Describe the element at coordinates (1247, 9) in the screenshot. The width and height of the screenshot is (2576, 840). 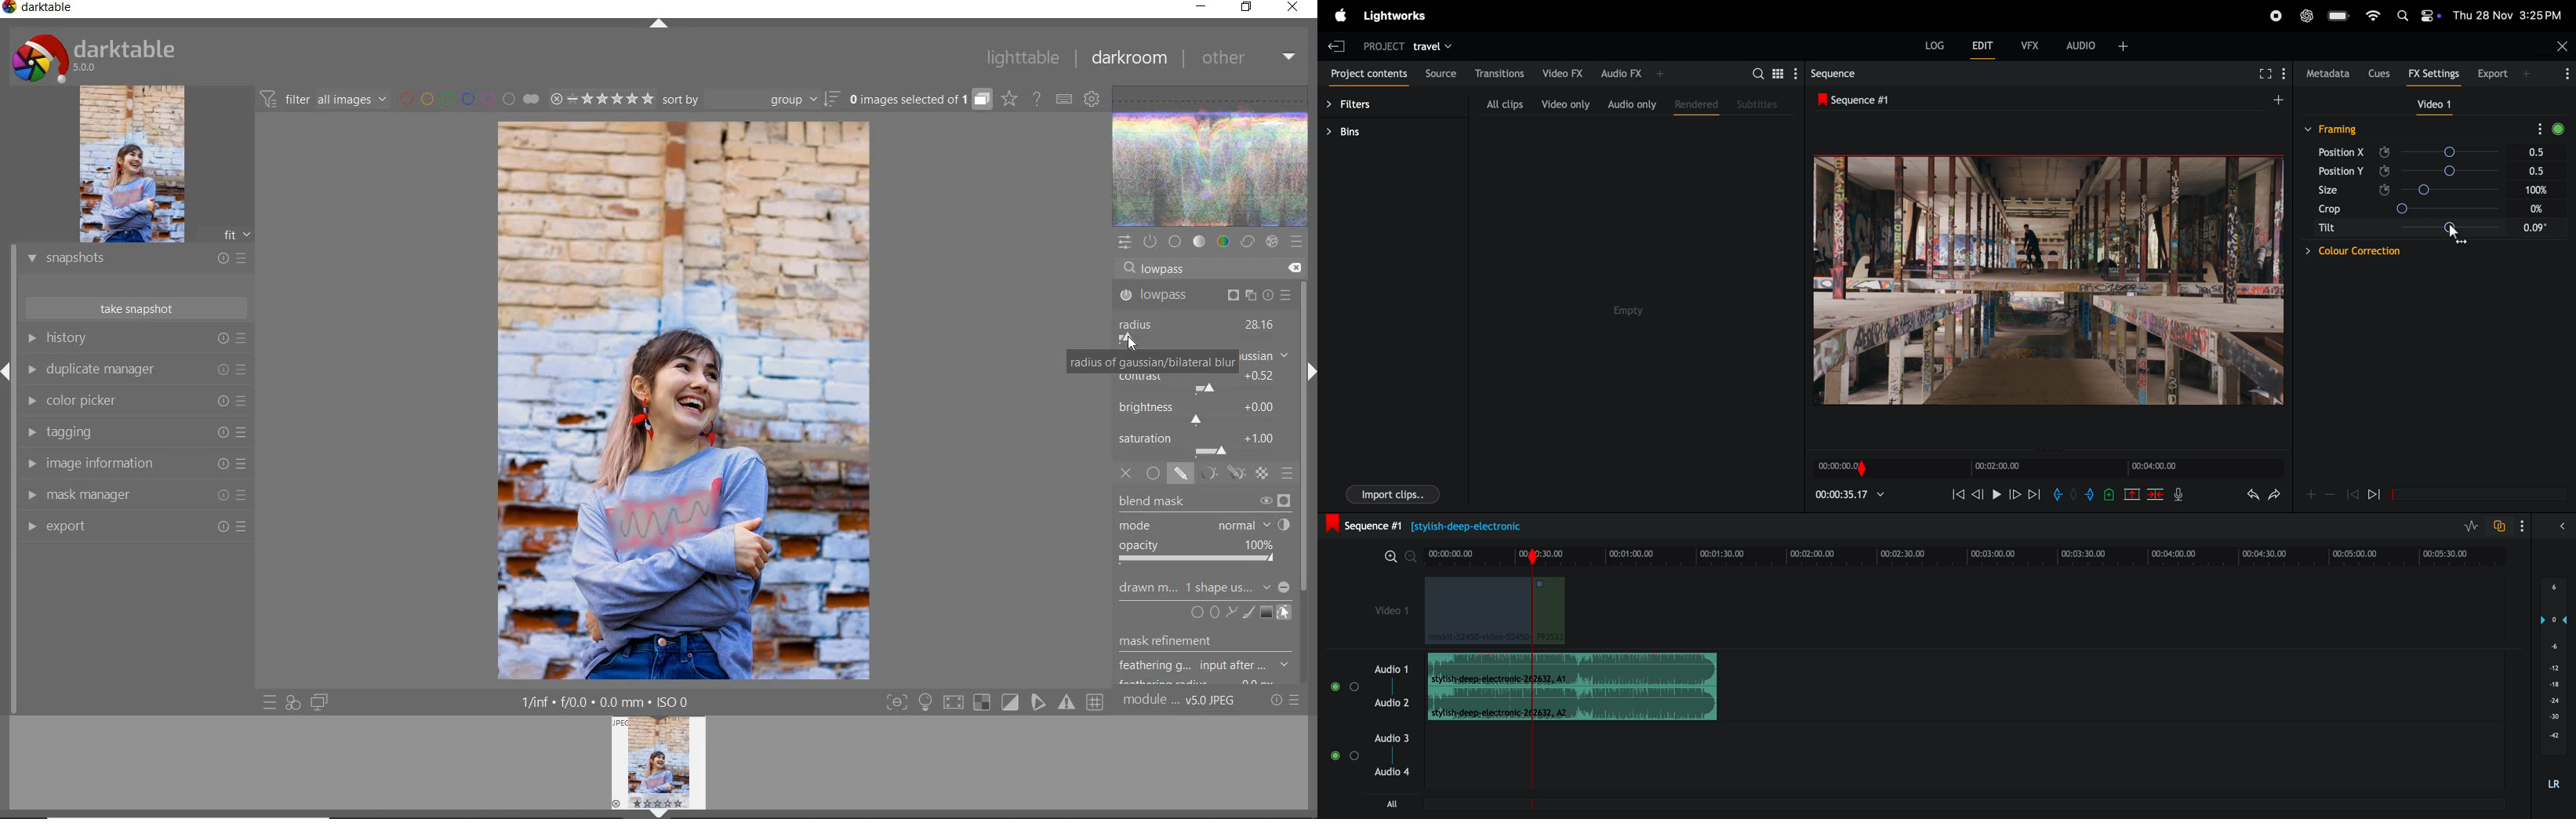
I see `restore` at that location.